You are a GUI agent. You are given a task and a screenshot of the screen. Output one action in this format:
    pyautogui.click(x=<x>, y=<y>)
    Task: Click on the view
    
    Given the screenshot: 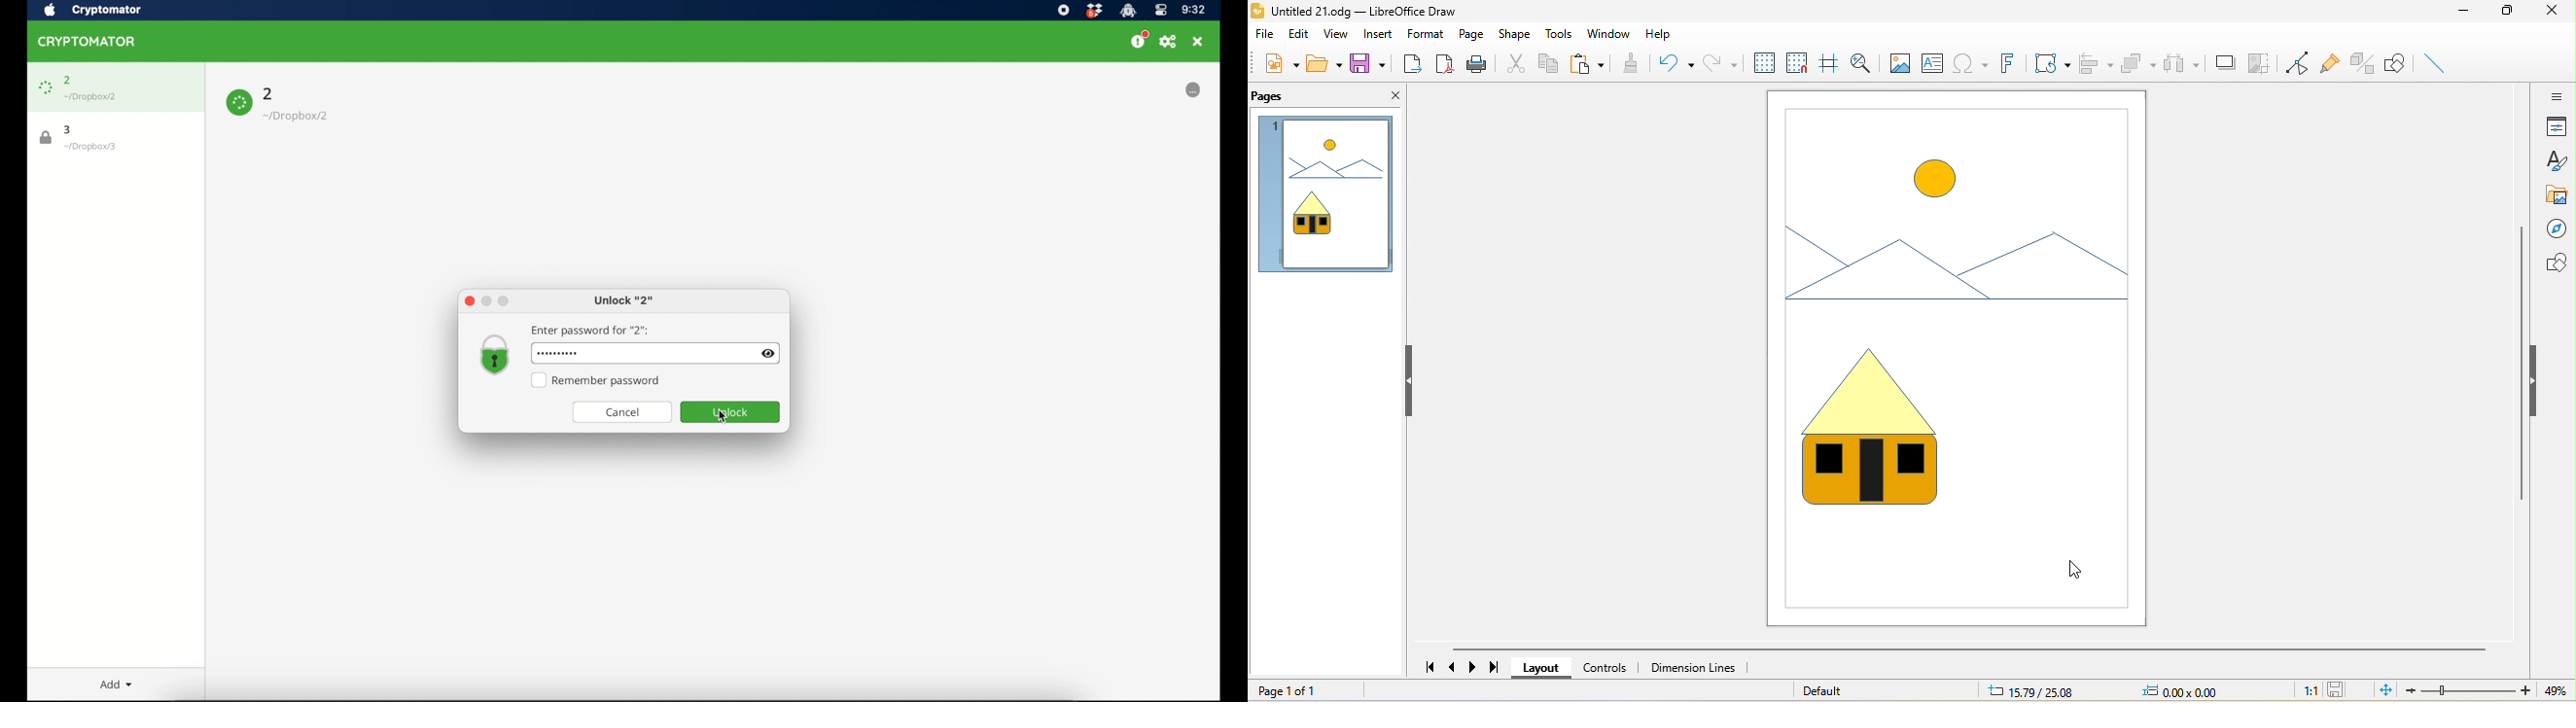 What is the action you would take?
    pyautogui.click(x=1340, y=34)
    